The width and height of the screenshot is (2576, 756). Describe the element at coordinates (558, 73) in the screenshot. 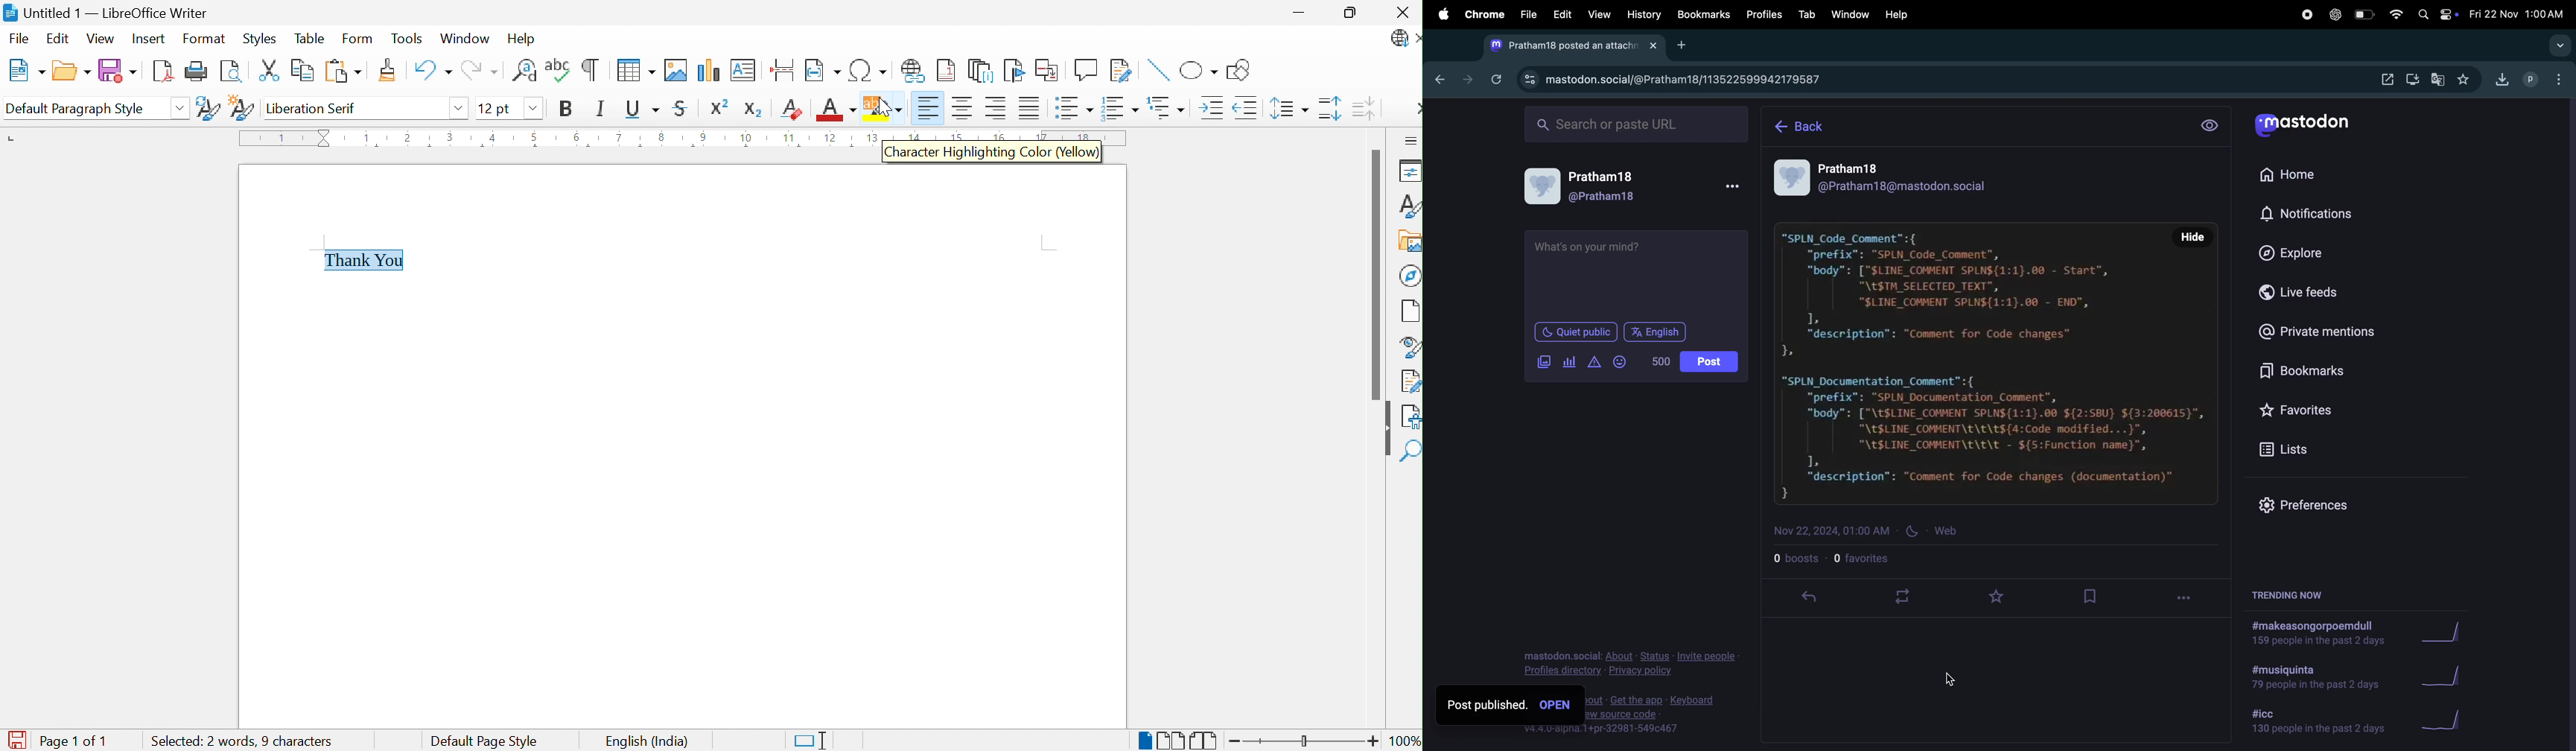

I see `Check Spelling` at that location.